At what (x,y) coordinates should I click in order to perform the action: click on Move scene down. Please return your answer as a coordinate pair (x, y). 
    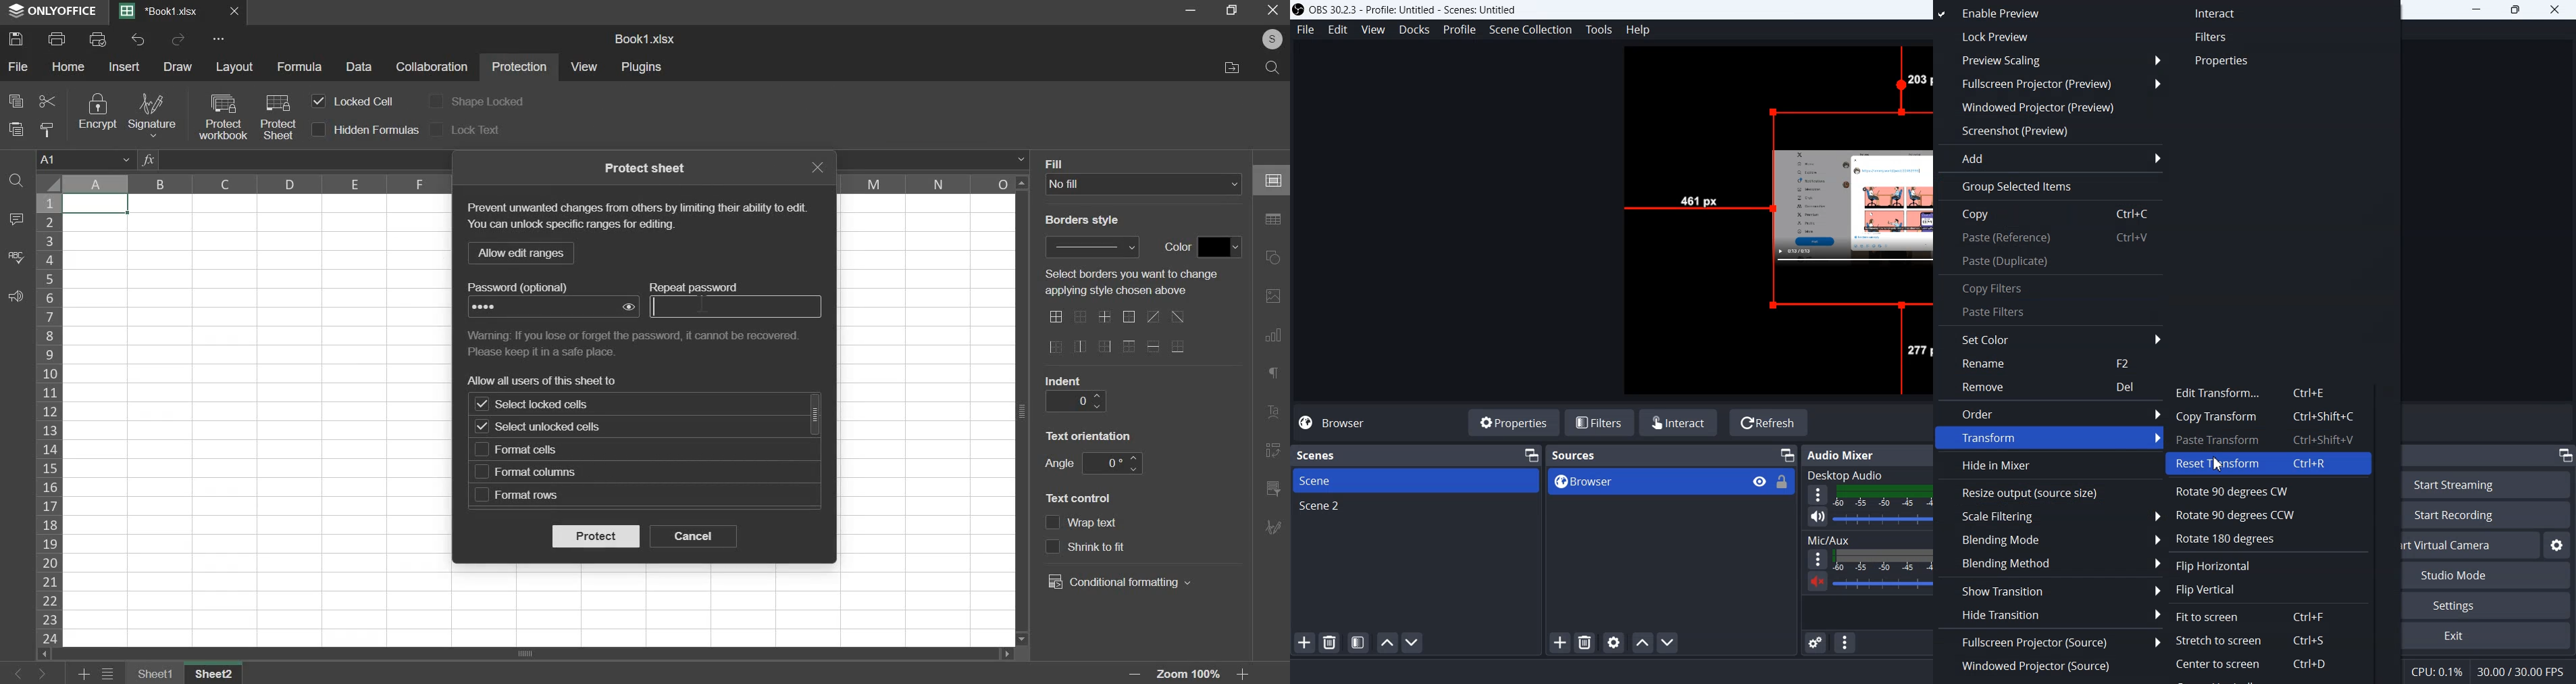
    Looking at the image, I should click on (1413, 642).